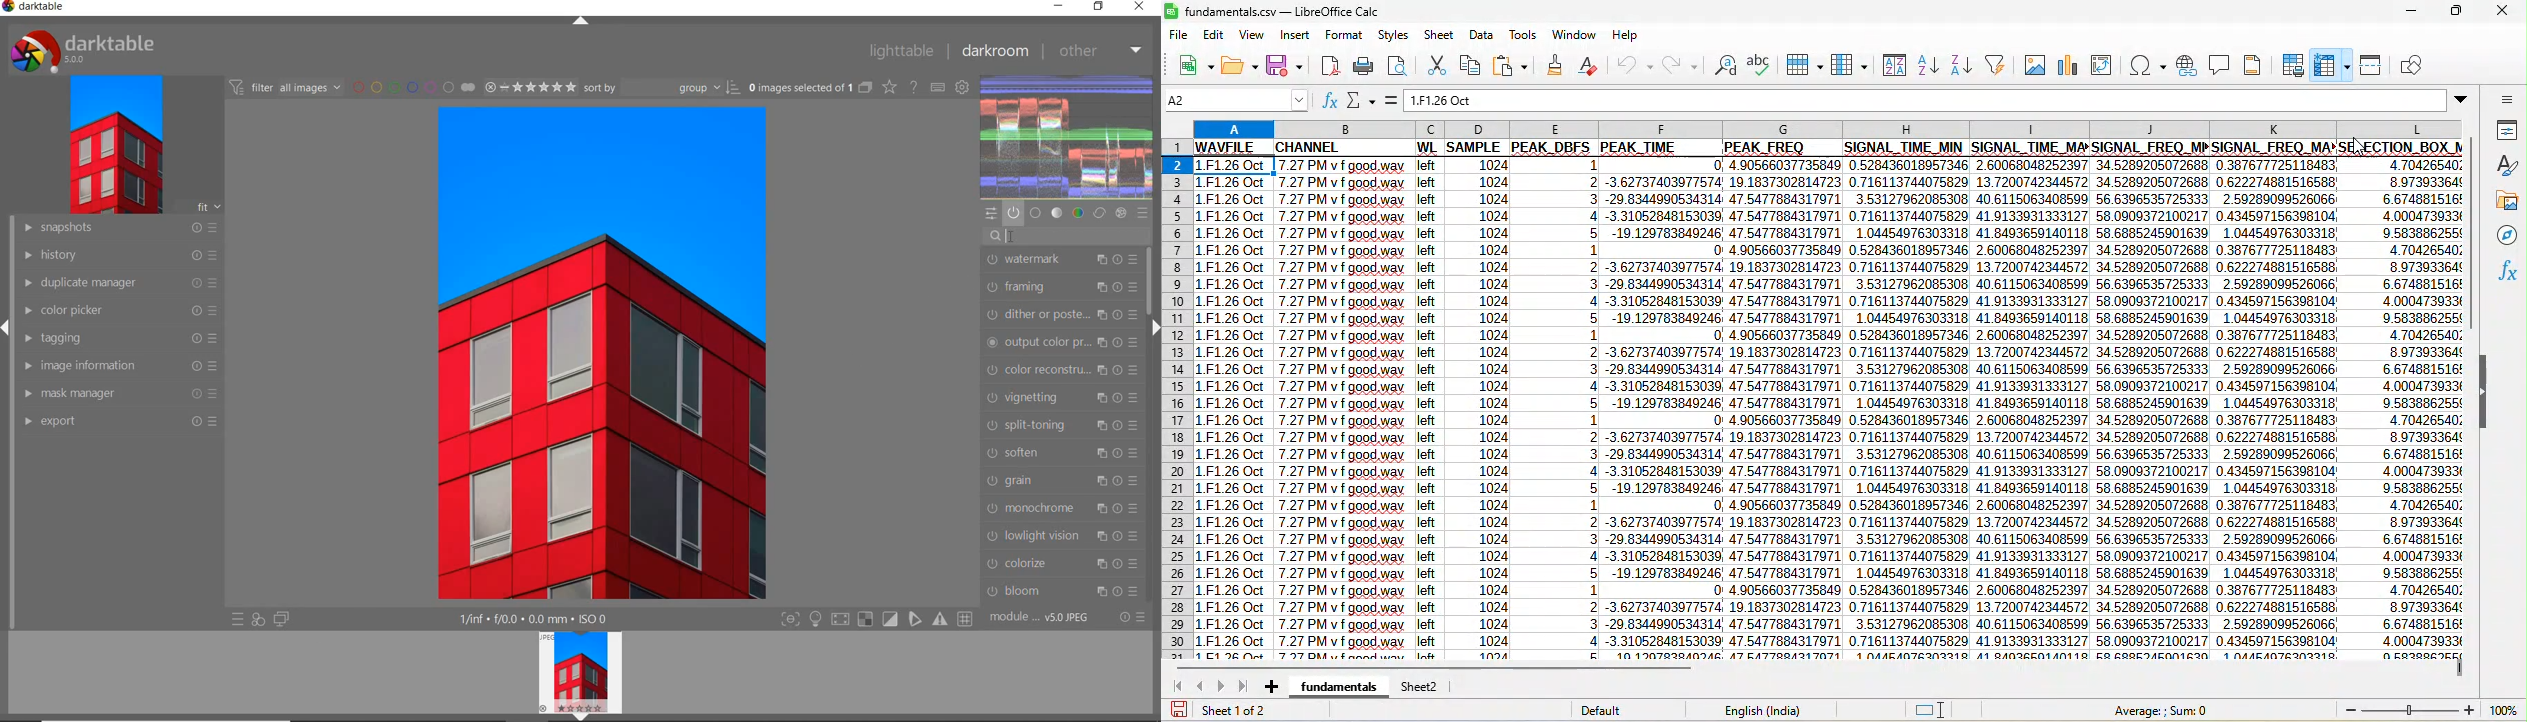 Image resolution: width=2548 pixels, height=728 pixels. Describe the element at coordinates (1635, 65) in the screenshot. I see `undo` at that location.